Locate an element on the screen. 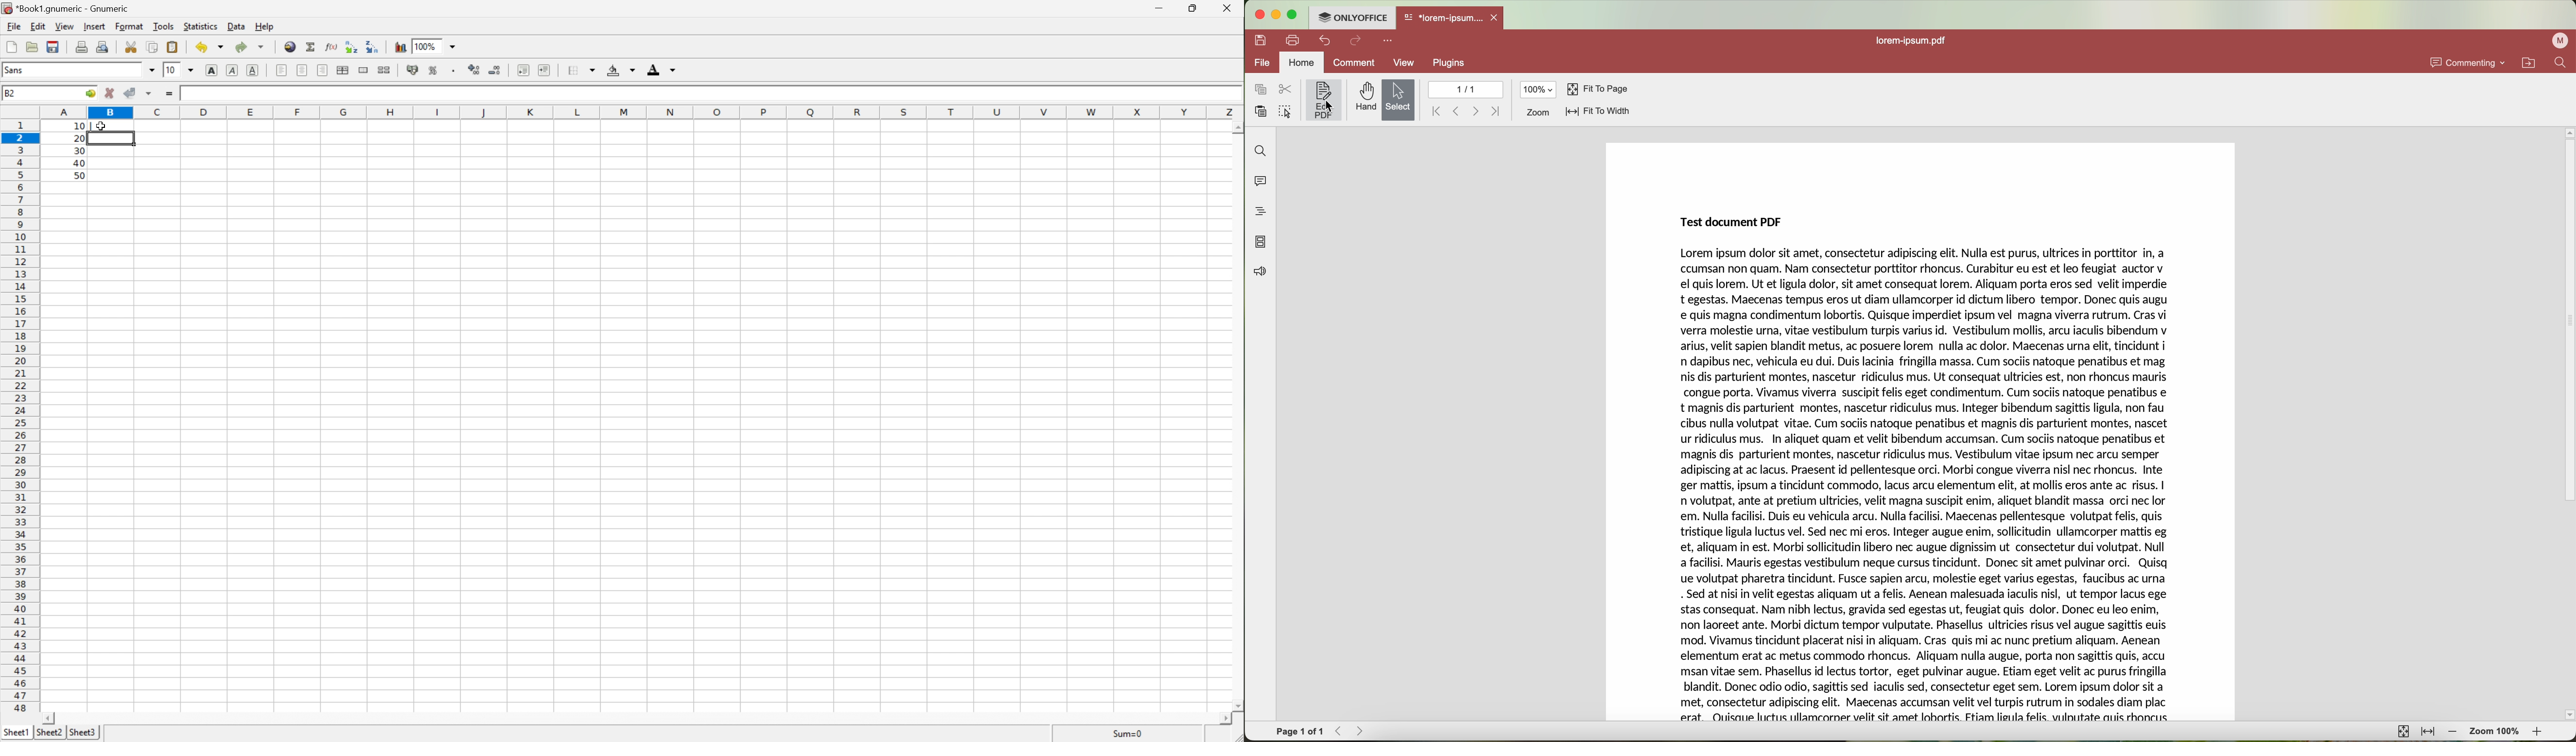  zoom is located at coordinates (1537, 113).